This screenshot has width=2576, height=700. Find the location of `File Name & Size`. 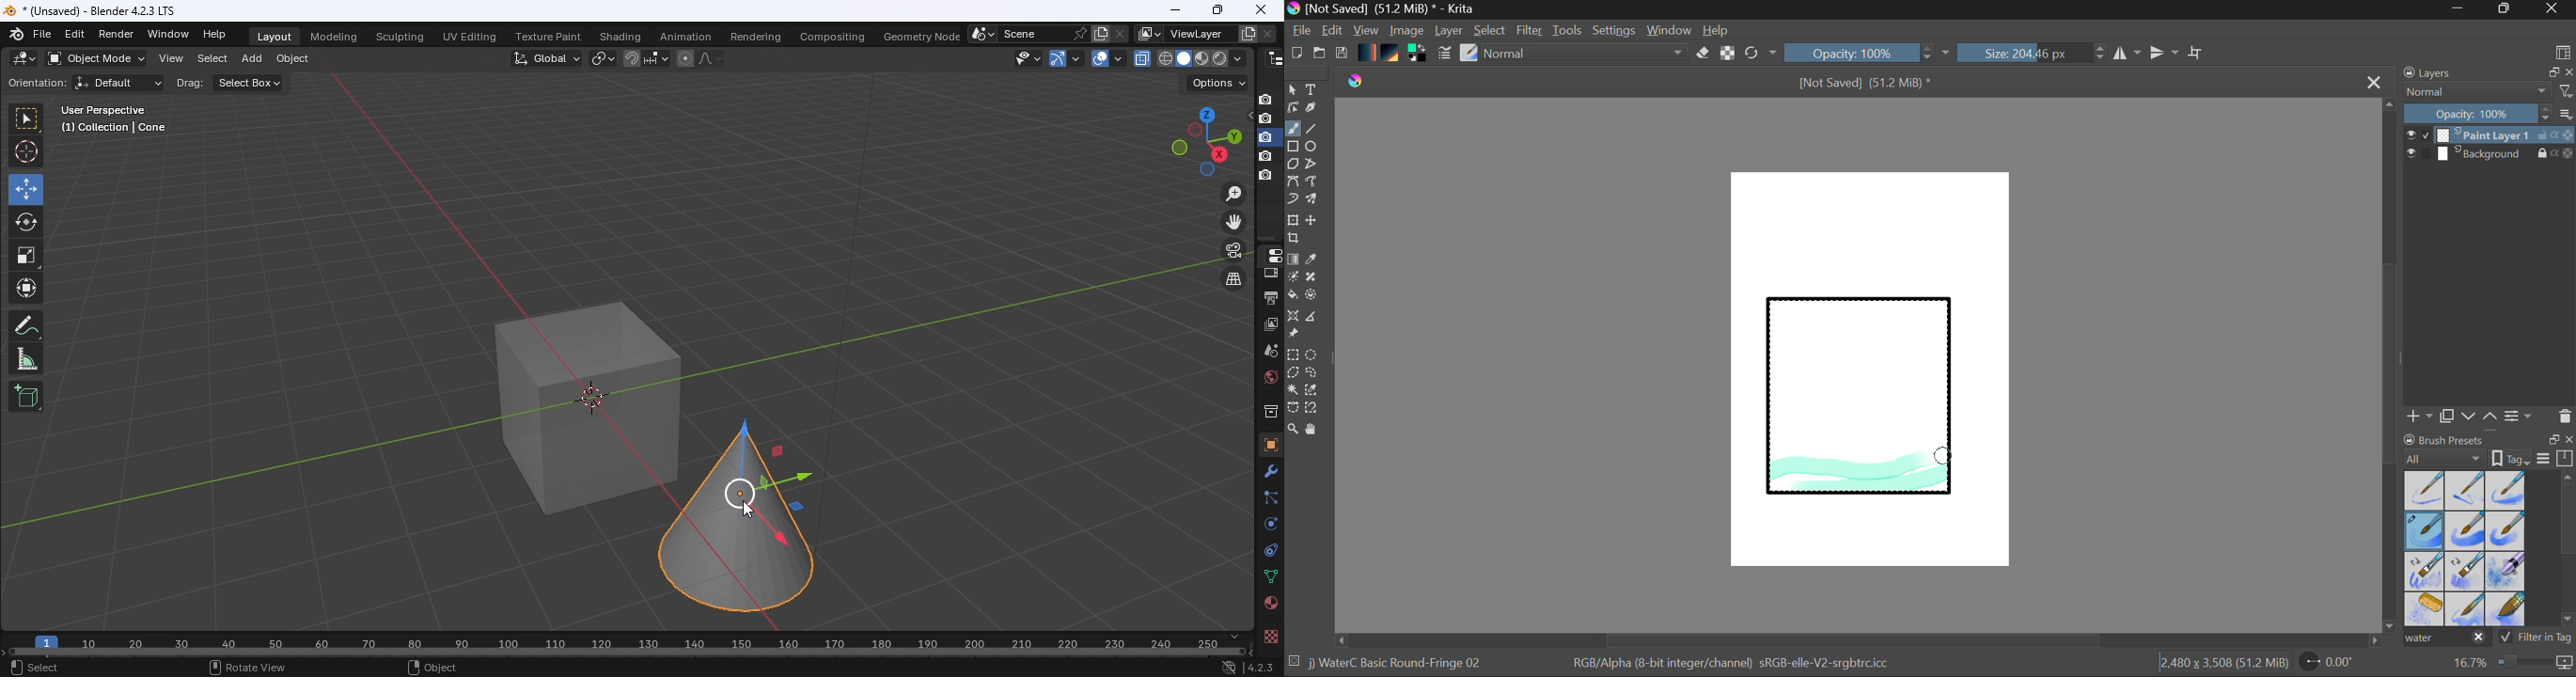

File Name & Size is located at coordinates (1866, 84).